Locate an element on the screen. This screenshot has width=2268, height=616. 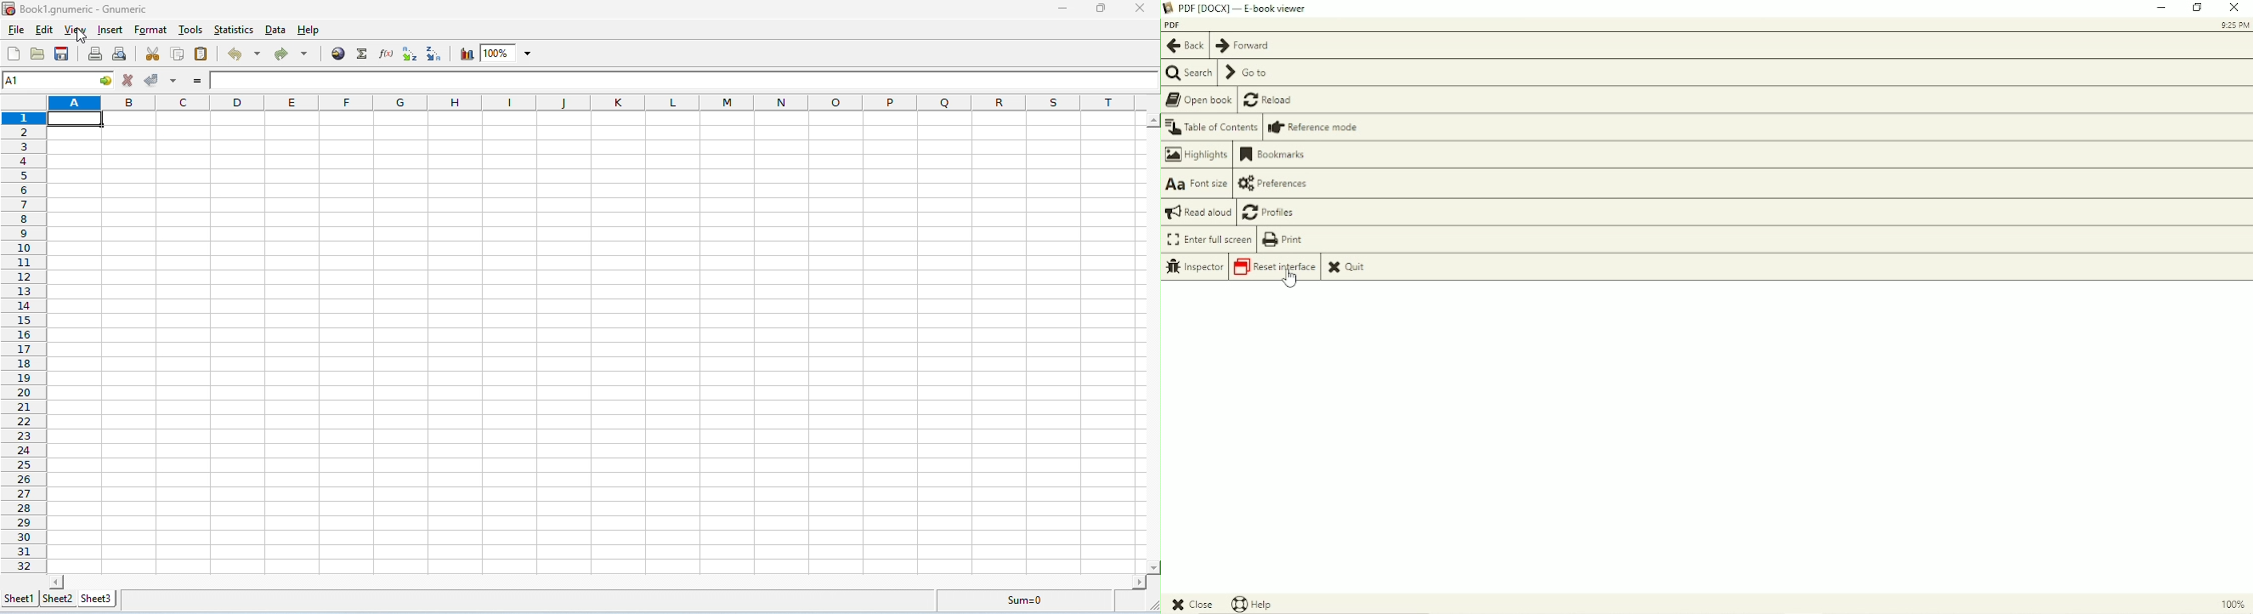
insert is located at coordinates (111, 31).